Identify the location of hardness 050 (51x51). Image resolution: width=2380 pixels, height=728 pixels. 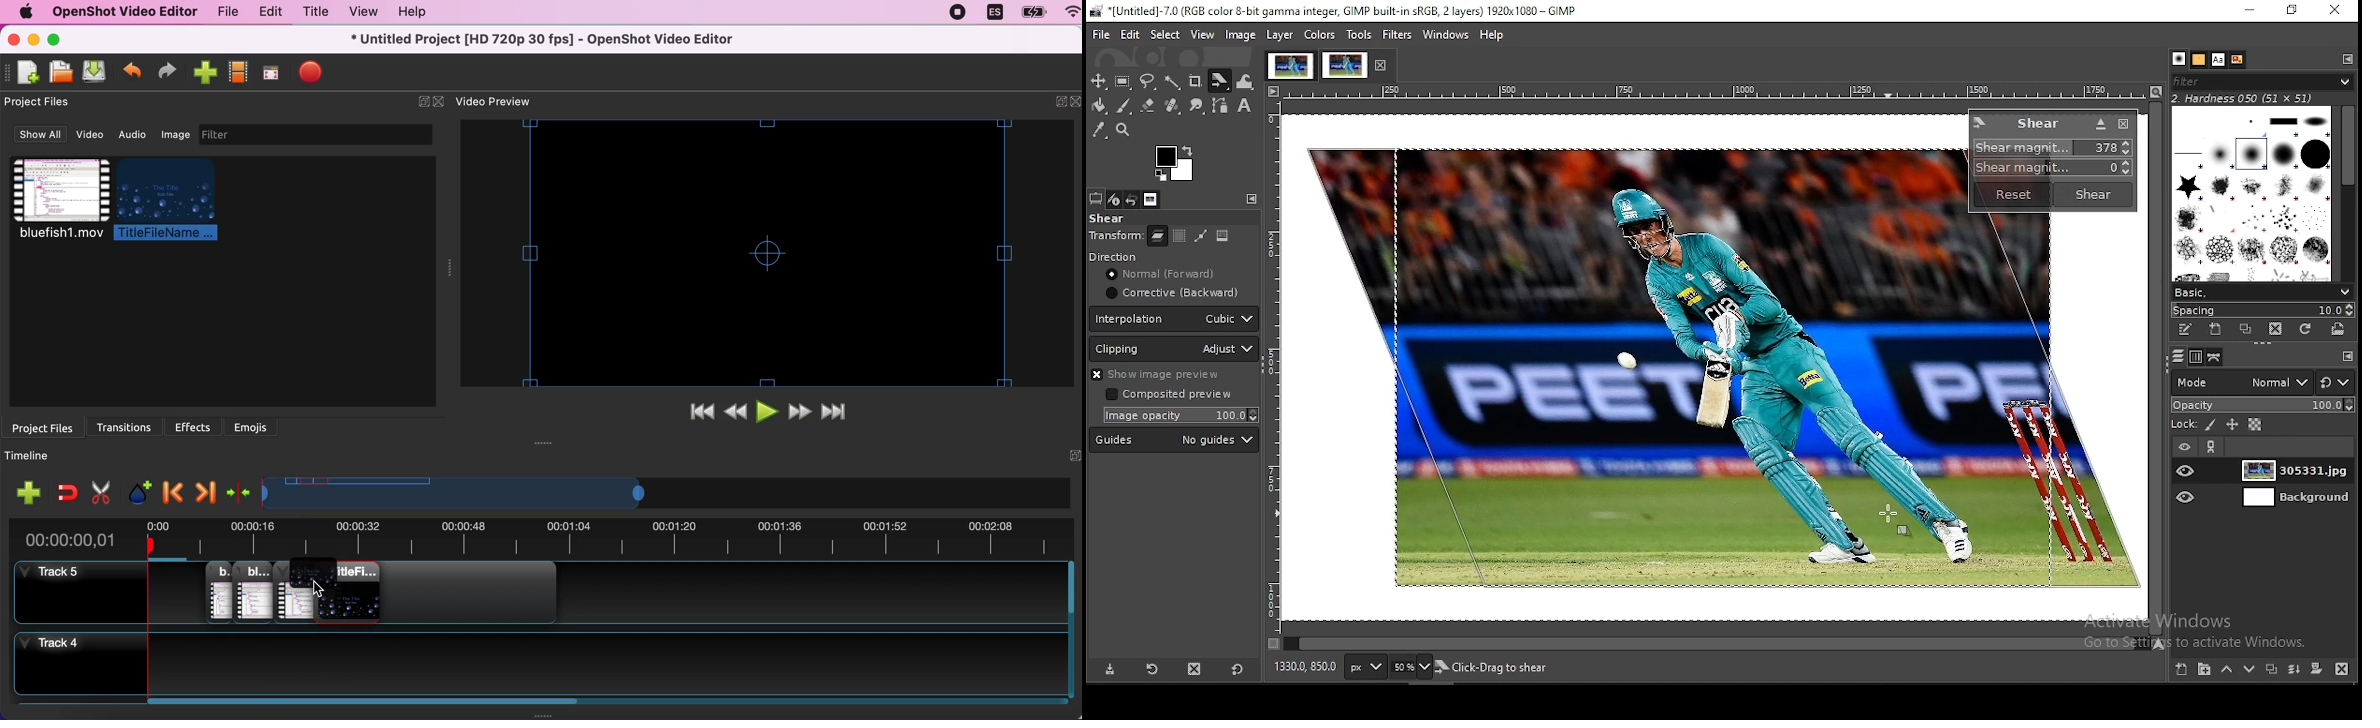
(2256, 99).